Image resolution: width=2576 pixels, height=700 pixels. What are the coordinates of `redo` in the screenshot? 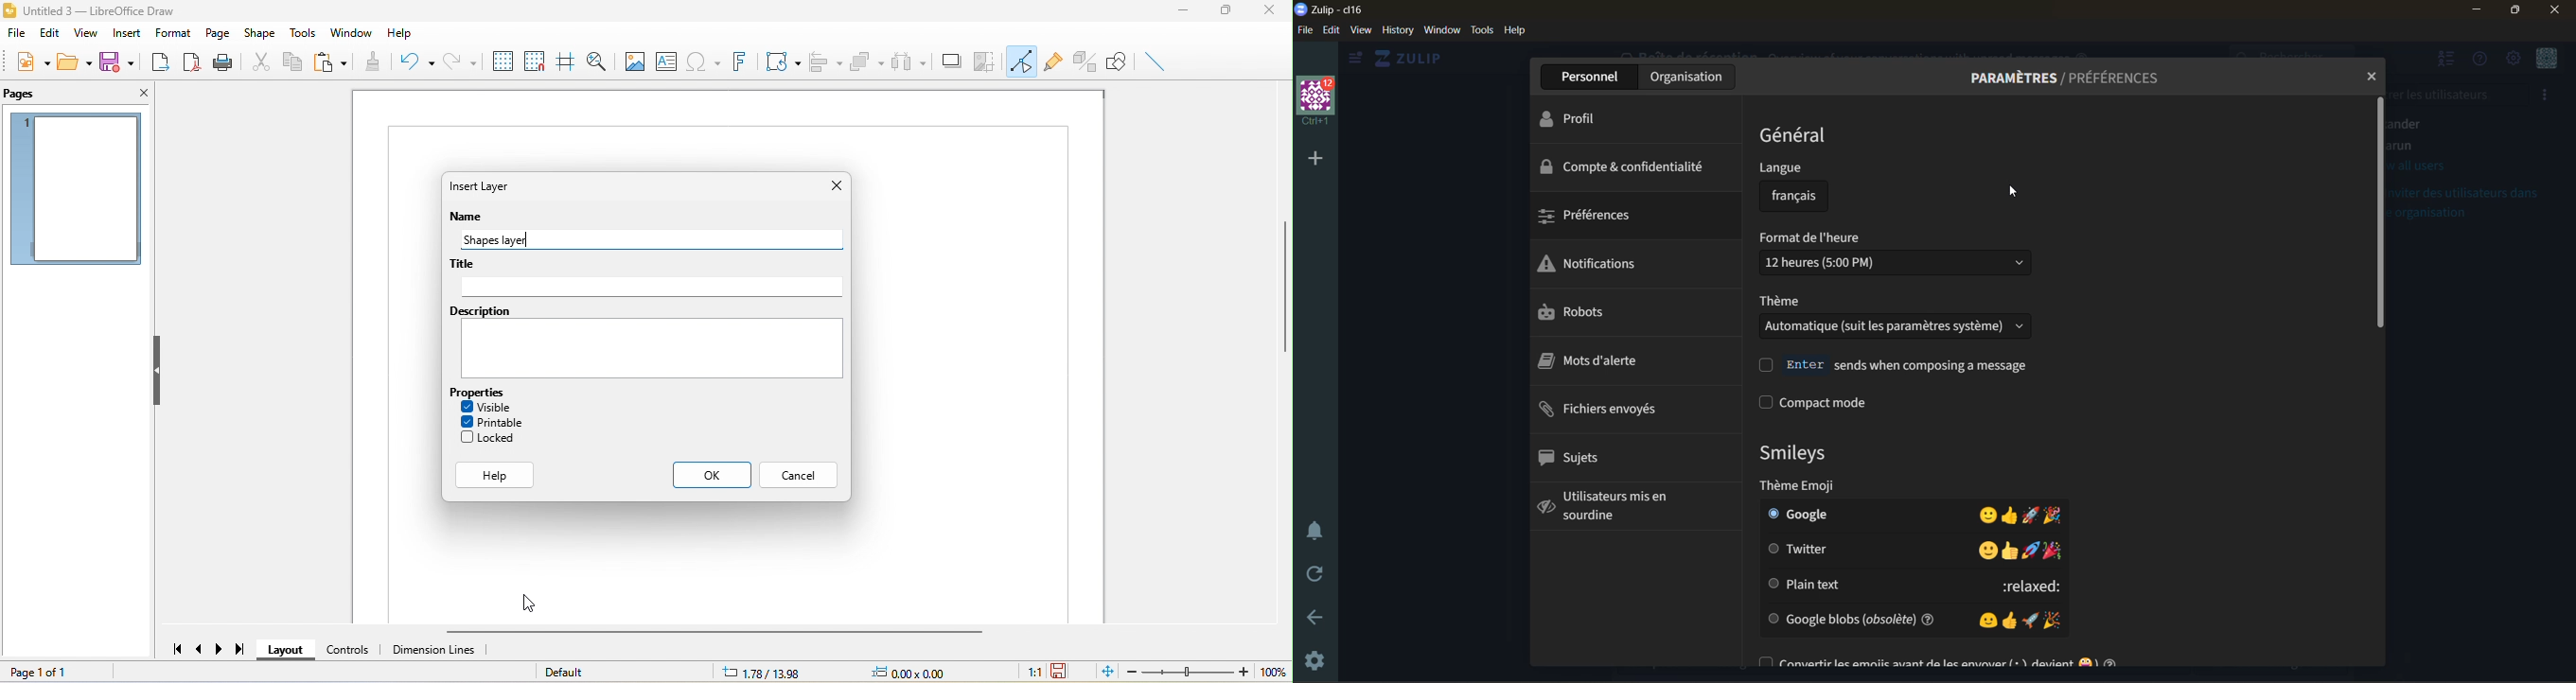 It's located at (459, 60).